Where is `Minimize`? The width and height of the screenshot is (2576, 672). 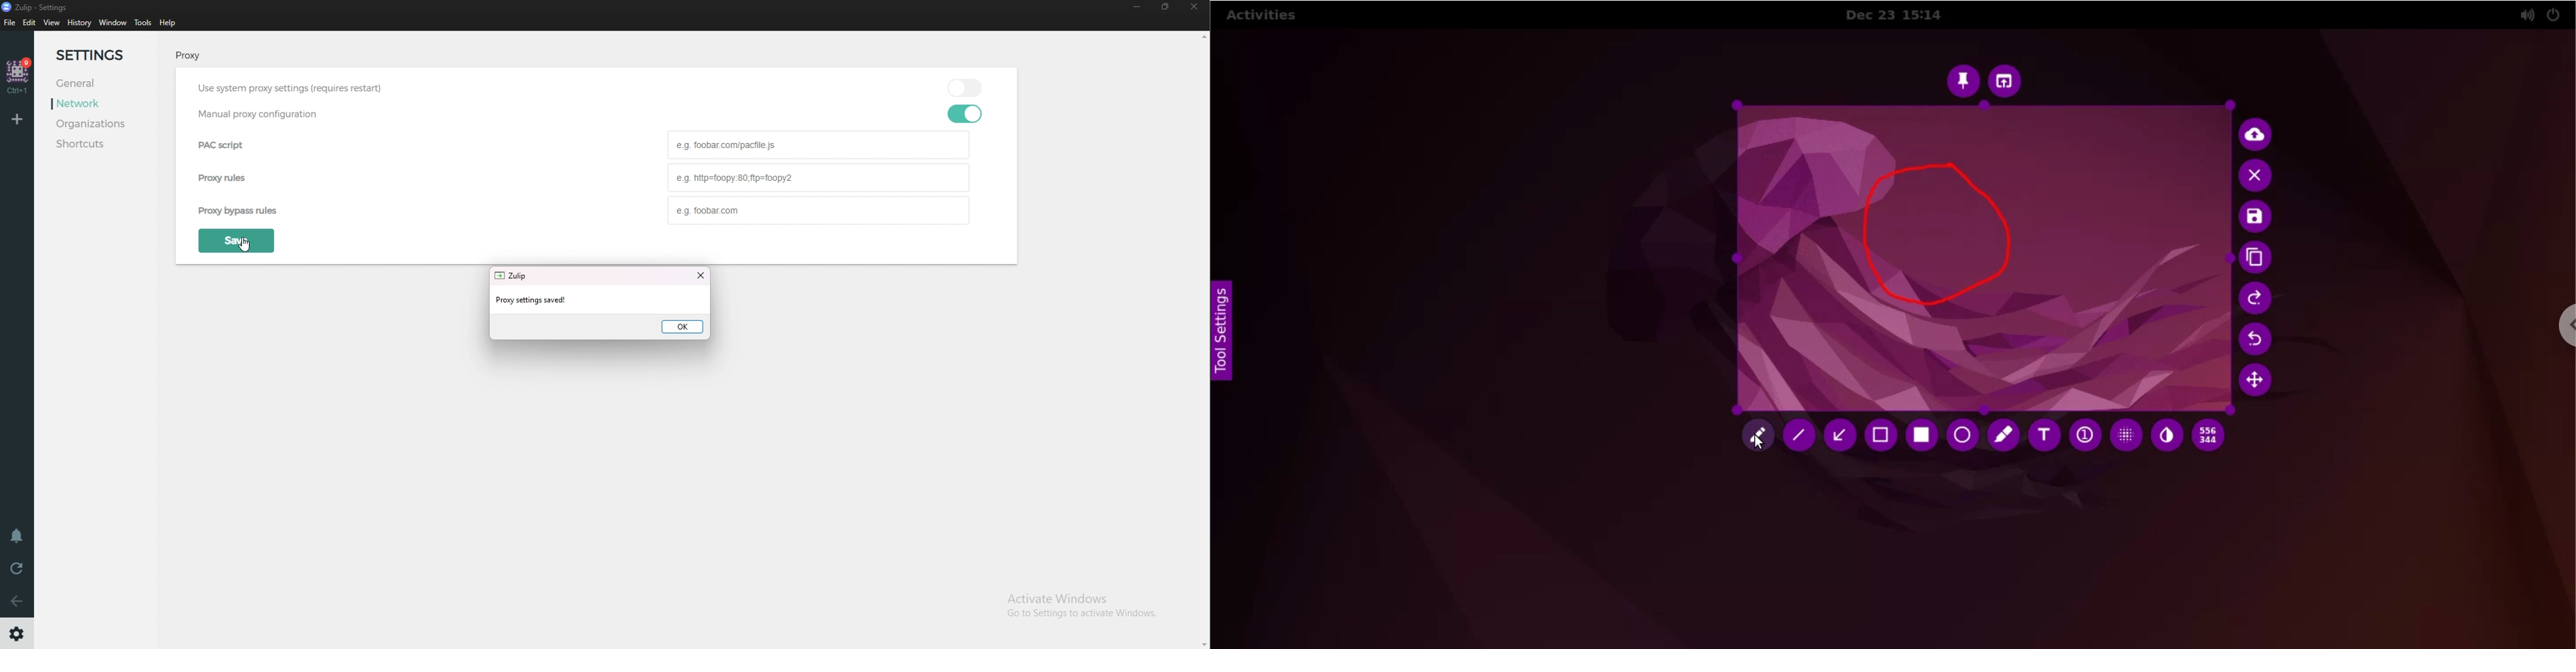 Minimize is located at coordinates (1137, 8).